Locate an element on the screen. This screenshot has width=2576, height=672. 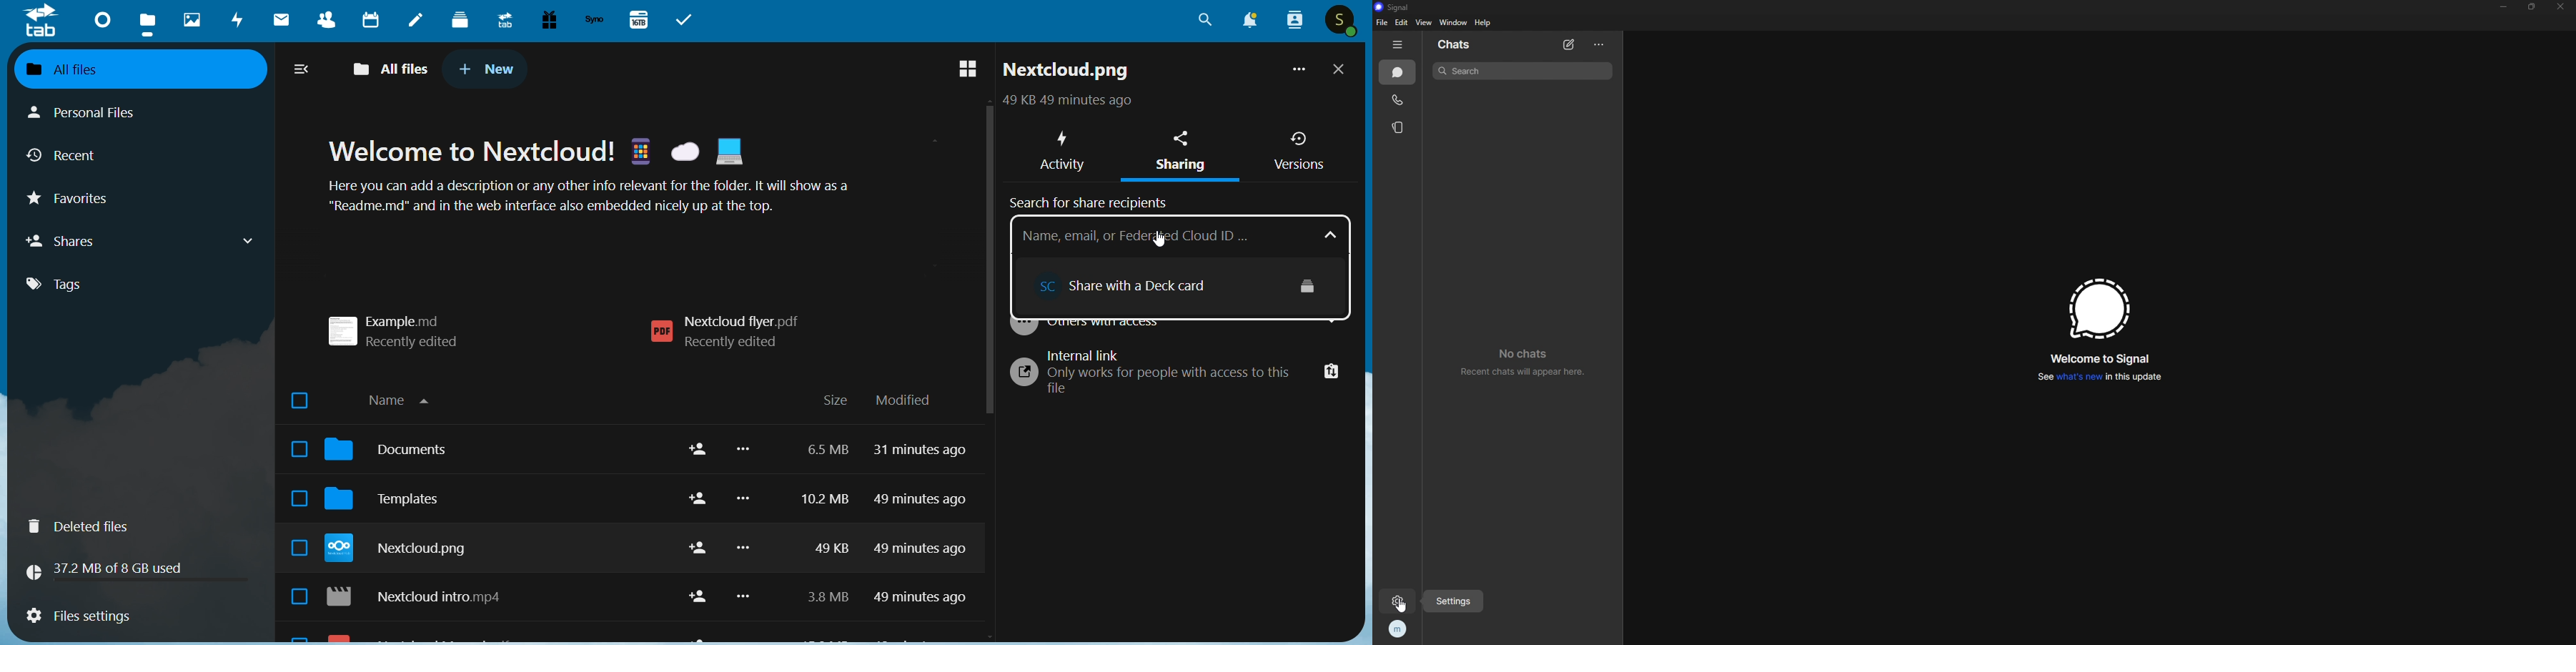
see whats new is located at coordinates (2097, 378).